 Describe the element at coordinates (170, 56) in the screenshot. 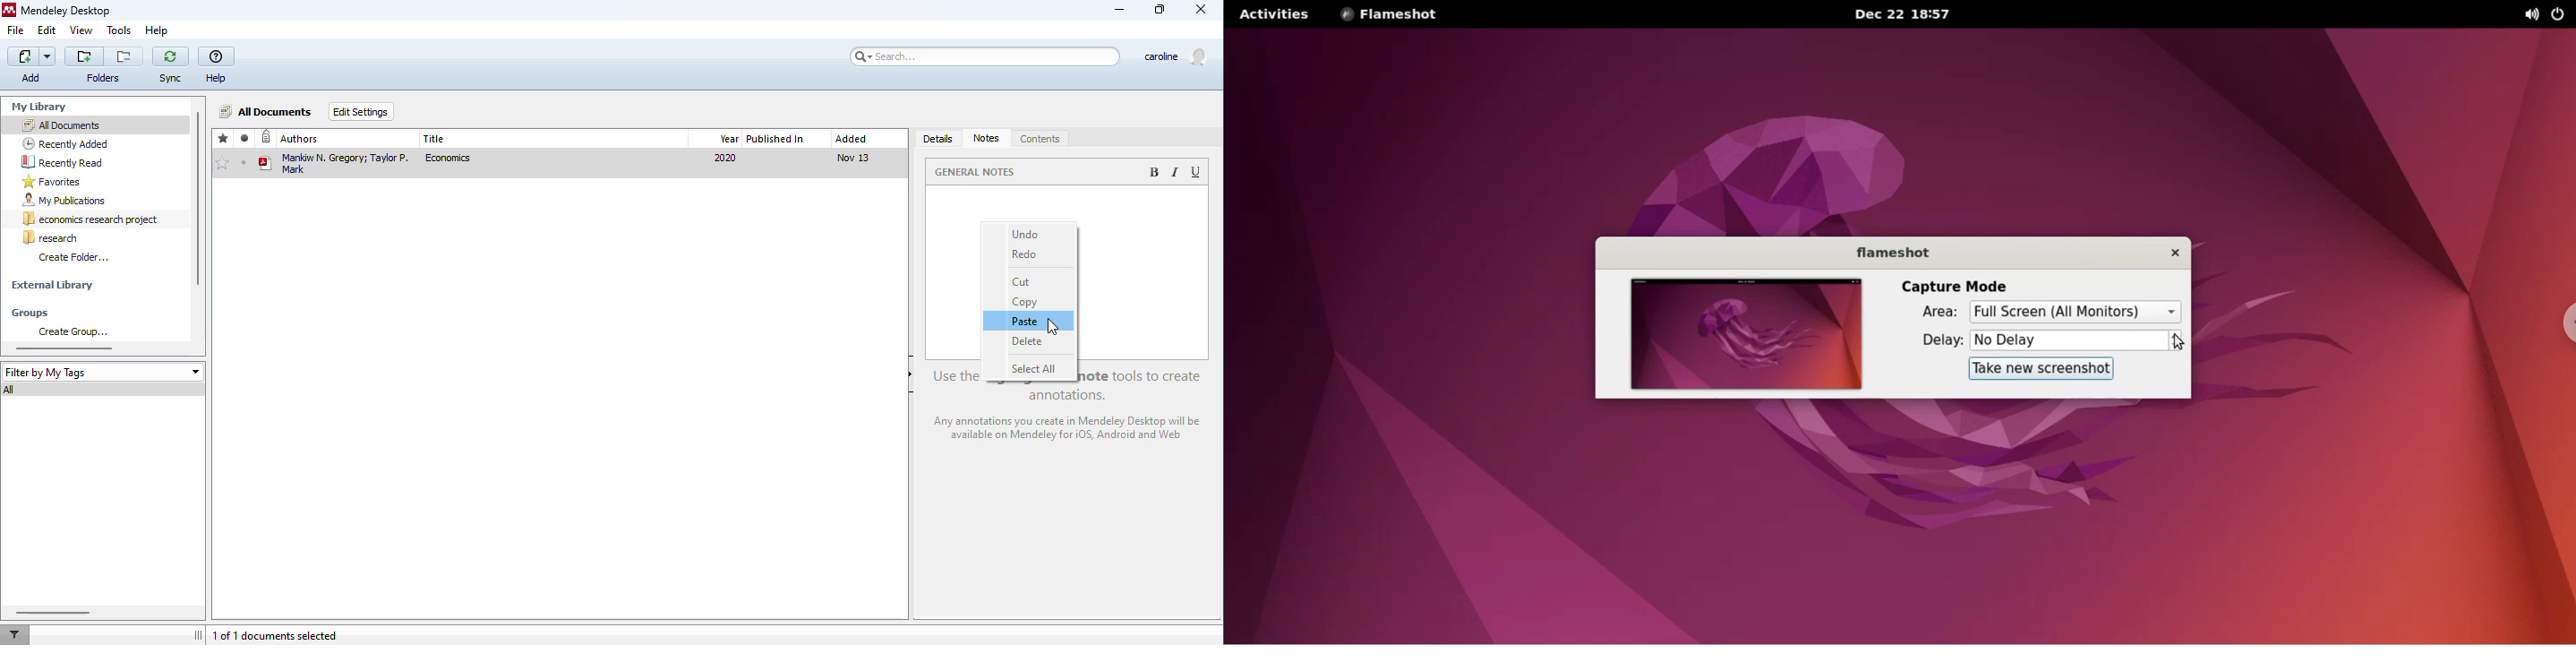

I see `sync` at that location.